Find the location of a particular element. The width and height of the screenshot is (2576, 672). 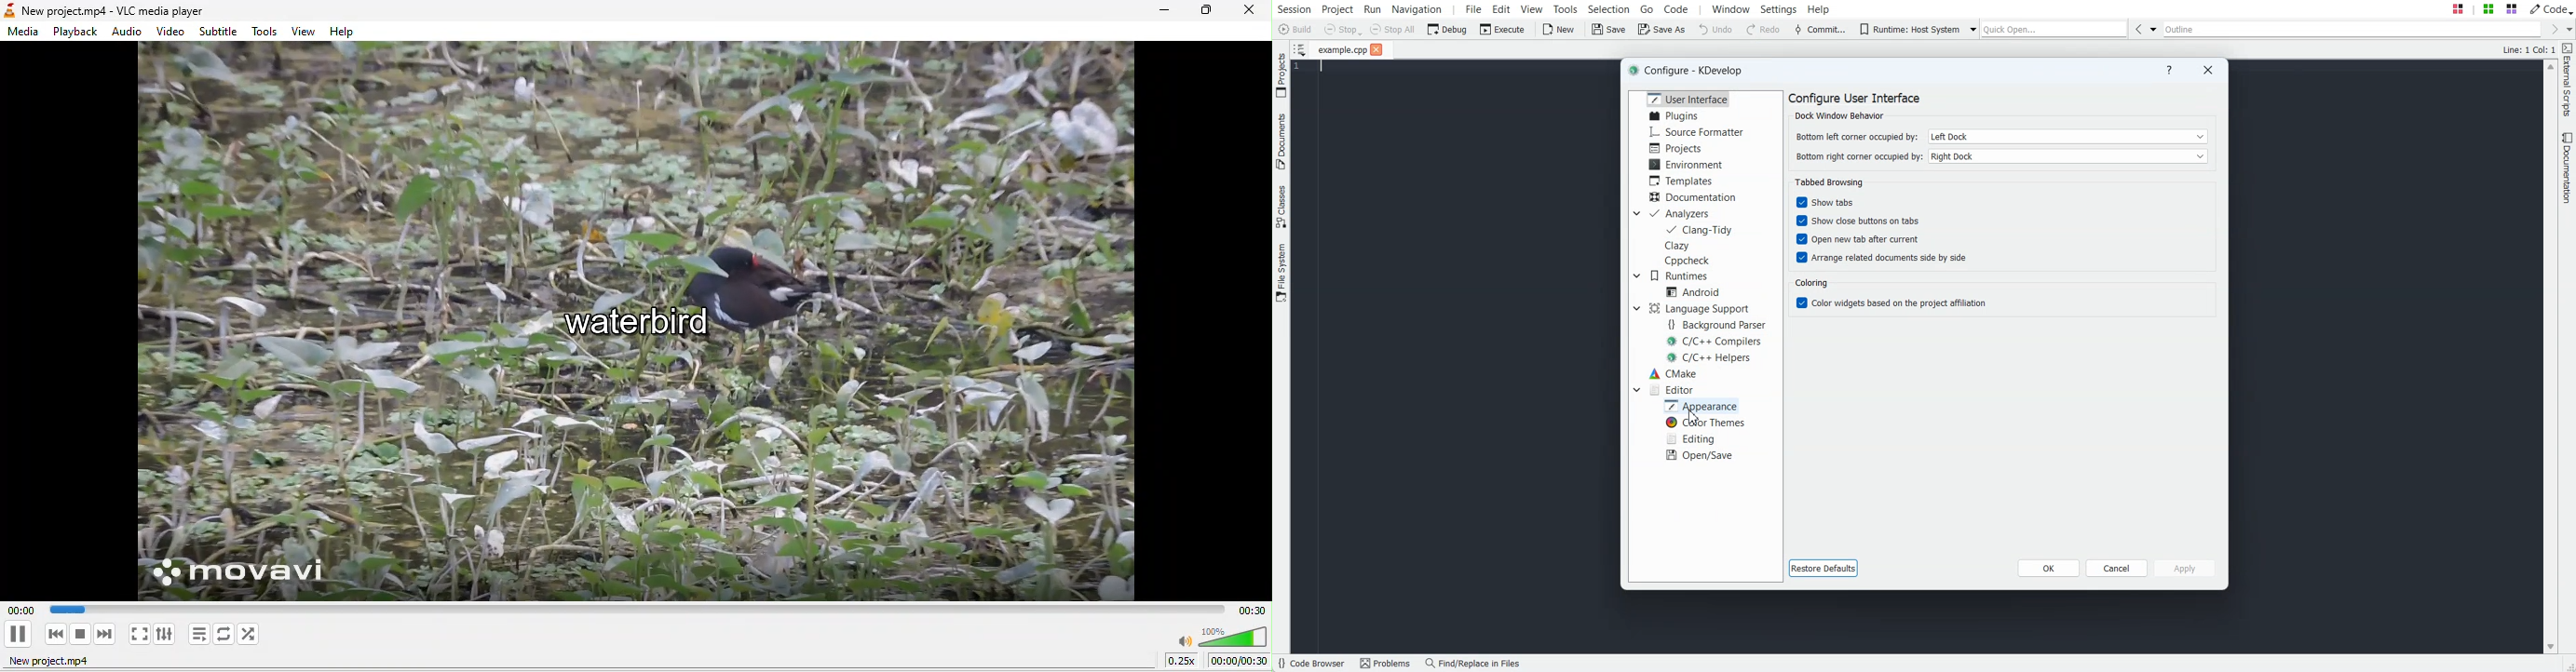

click to toggle between loop all is located at coordinates (224, 635).